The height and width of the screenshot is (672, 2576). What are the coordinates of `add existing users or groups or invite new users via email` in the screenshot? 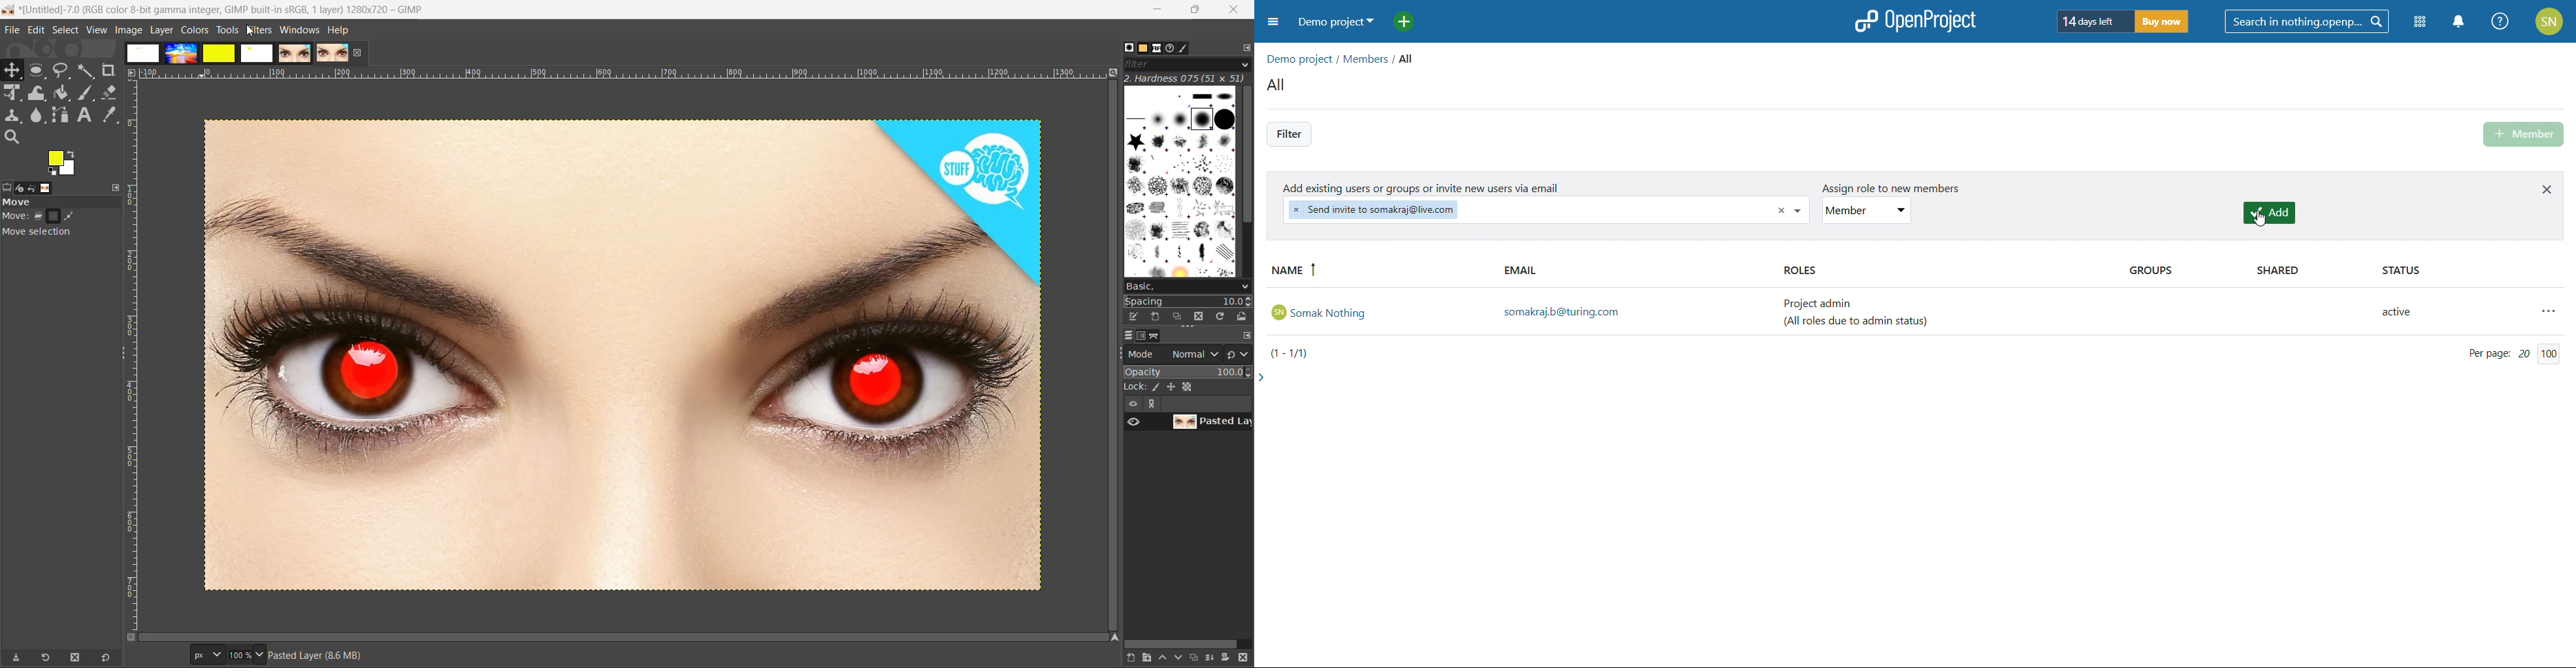 It's located at (1423, 187).